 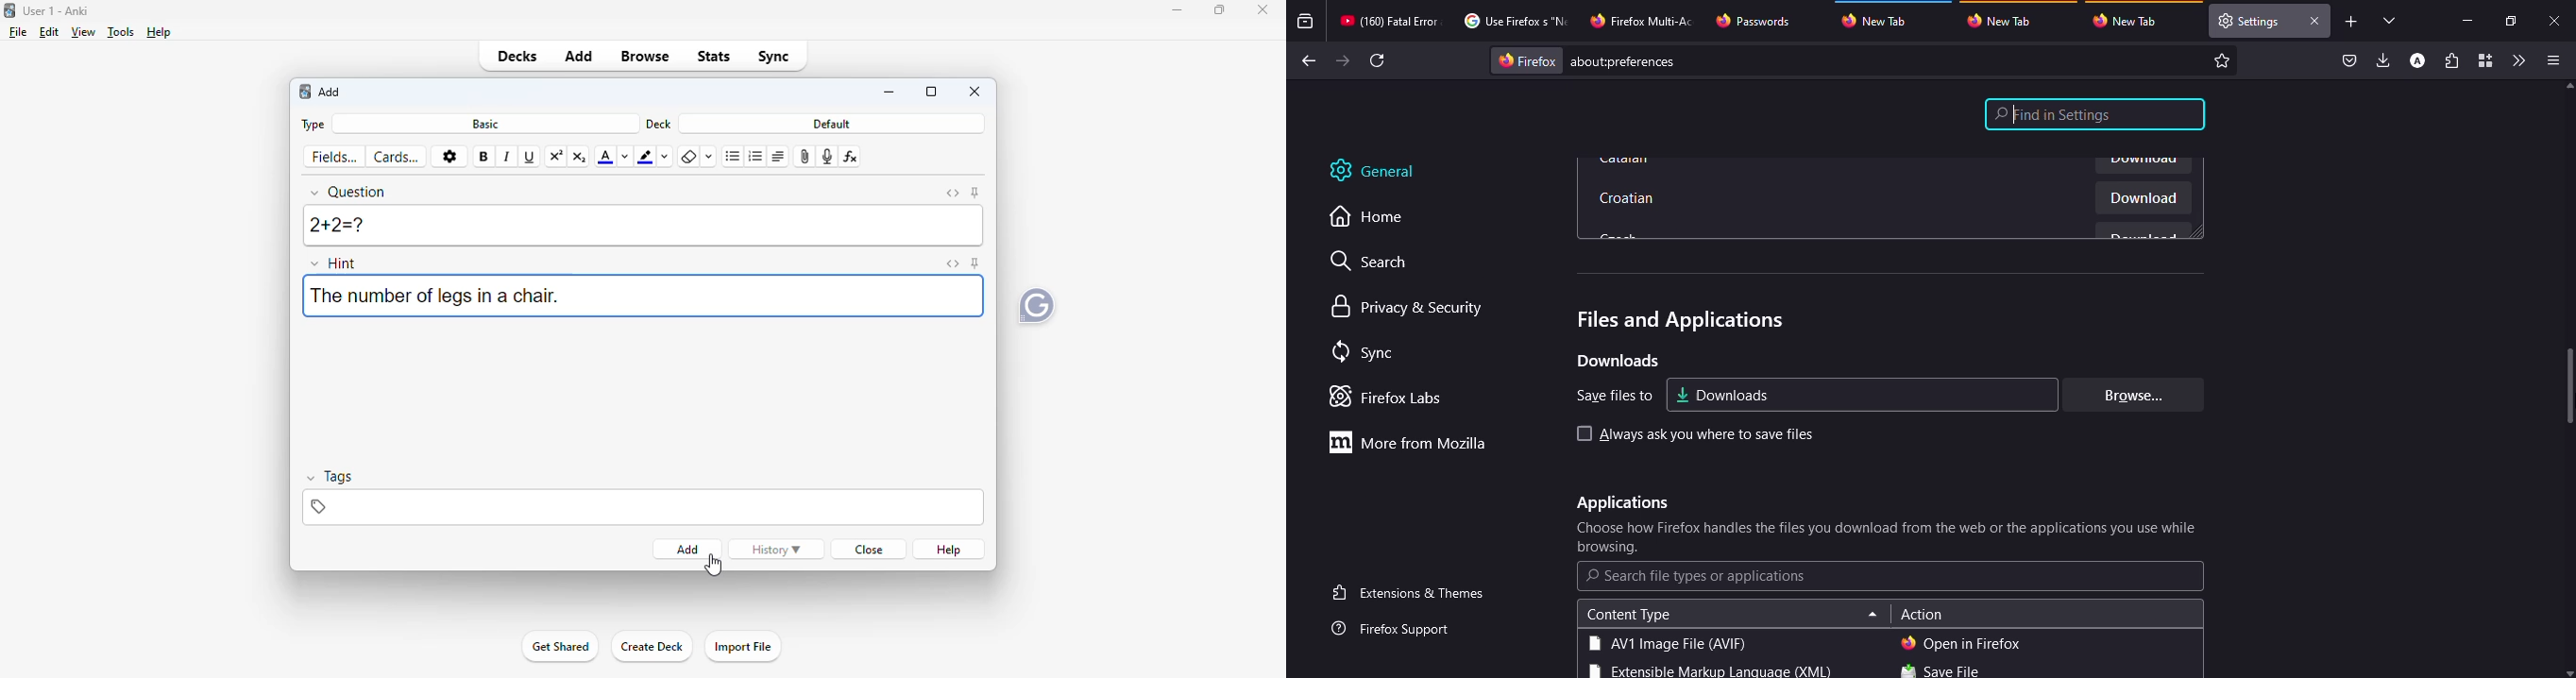 What do you see at coordinates (646, 298) in the screenshot?
I see `hint` at bounding box center [646, 298].